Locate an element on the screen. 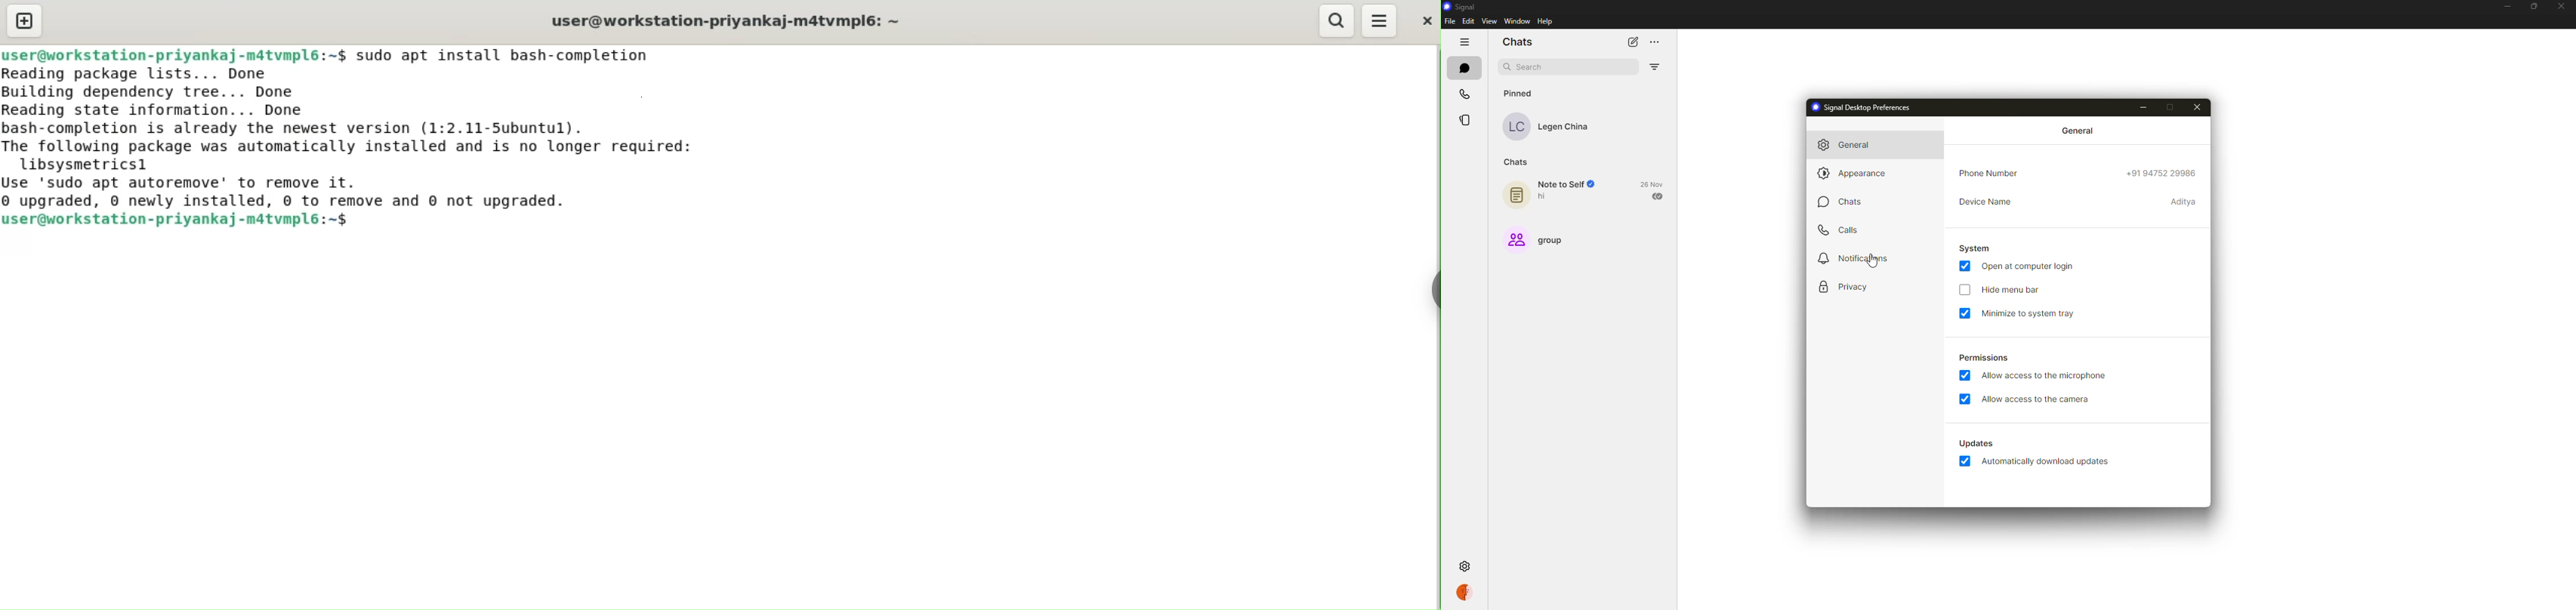 The image size is (2576, 616). enabled is located at coordinates (1962, 399).